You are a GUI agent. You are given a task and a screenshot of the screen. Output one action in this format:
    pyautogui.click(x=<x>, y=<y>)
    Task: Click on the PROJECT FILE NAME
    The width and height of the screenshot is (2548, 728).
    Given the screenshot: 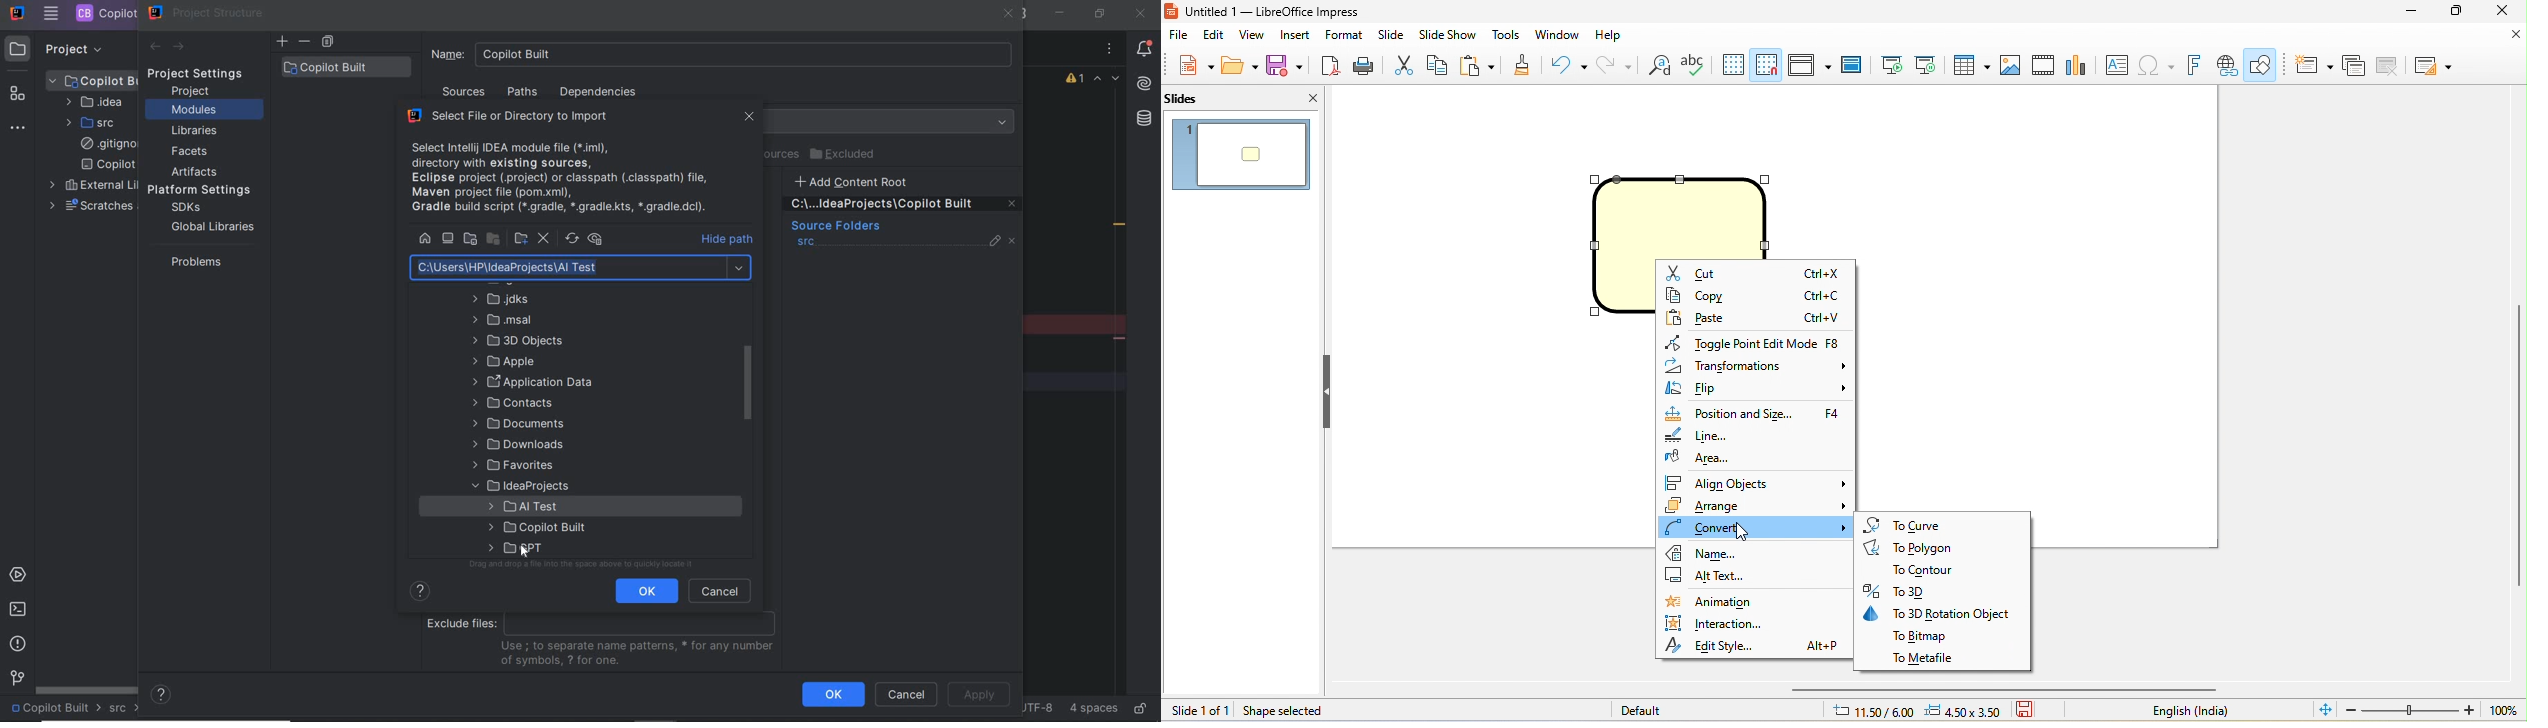 What is the action you would take?
    pyautogui.click(x=104, y=13)
    